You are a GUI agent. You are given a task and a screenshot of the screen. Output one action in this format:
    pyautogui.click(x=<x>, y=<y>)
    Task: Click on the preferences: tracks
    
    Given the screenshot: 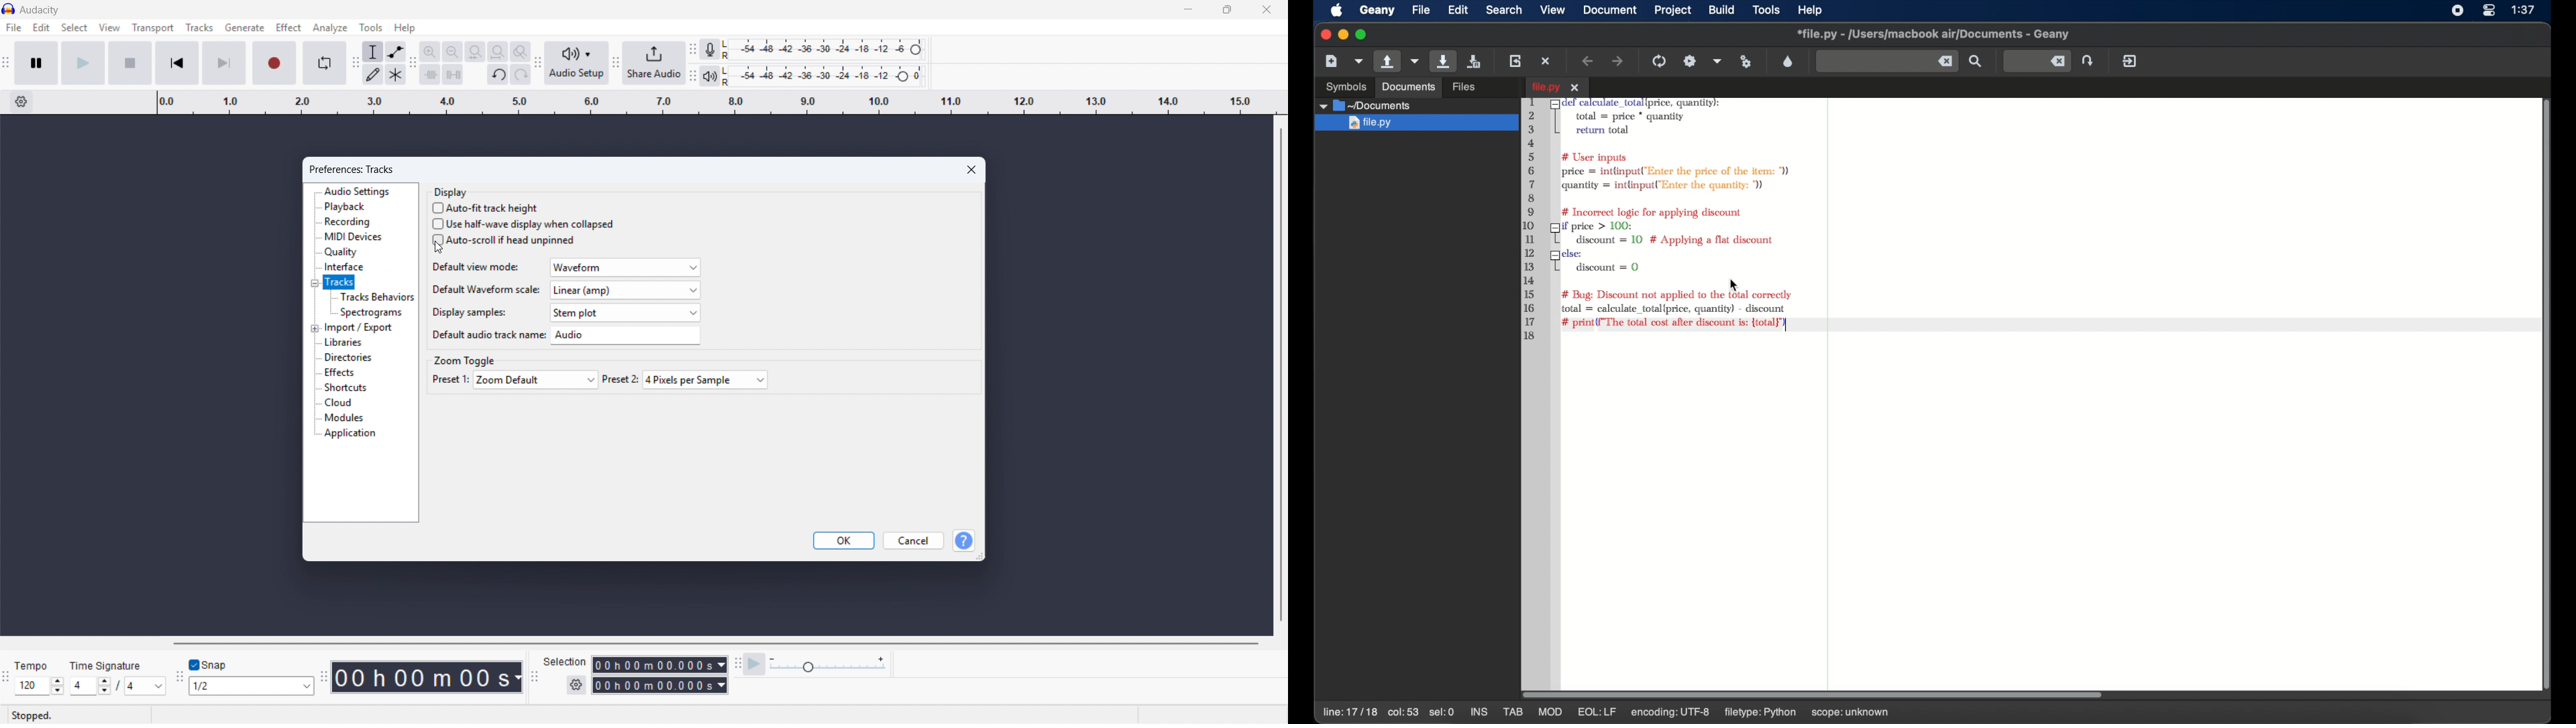 What is the action you would take?
    pyautogui.click(x=352, y=170)
    